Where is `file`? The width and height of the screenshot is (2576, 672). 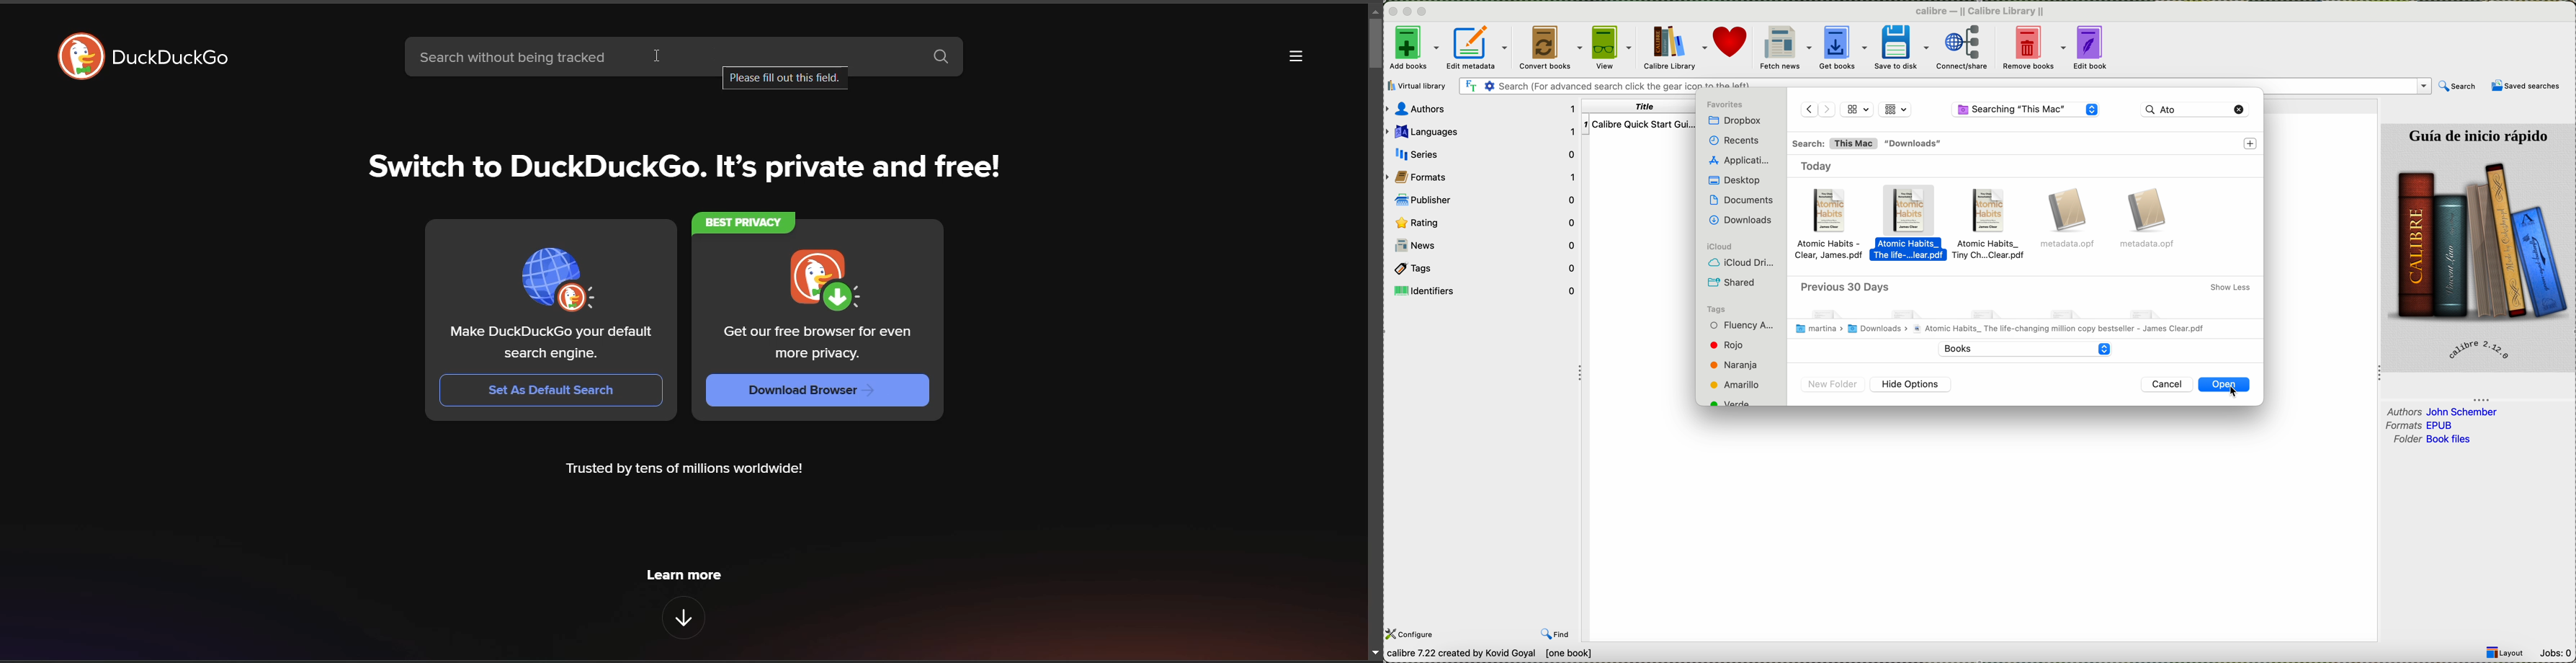
file is located at coordinates (1833, 225).